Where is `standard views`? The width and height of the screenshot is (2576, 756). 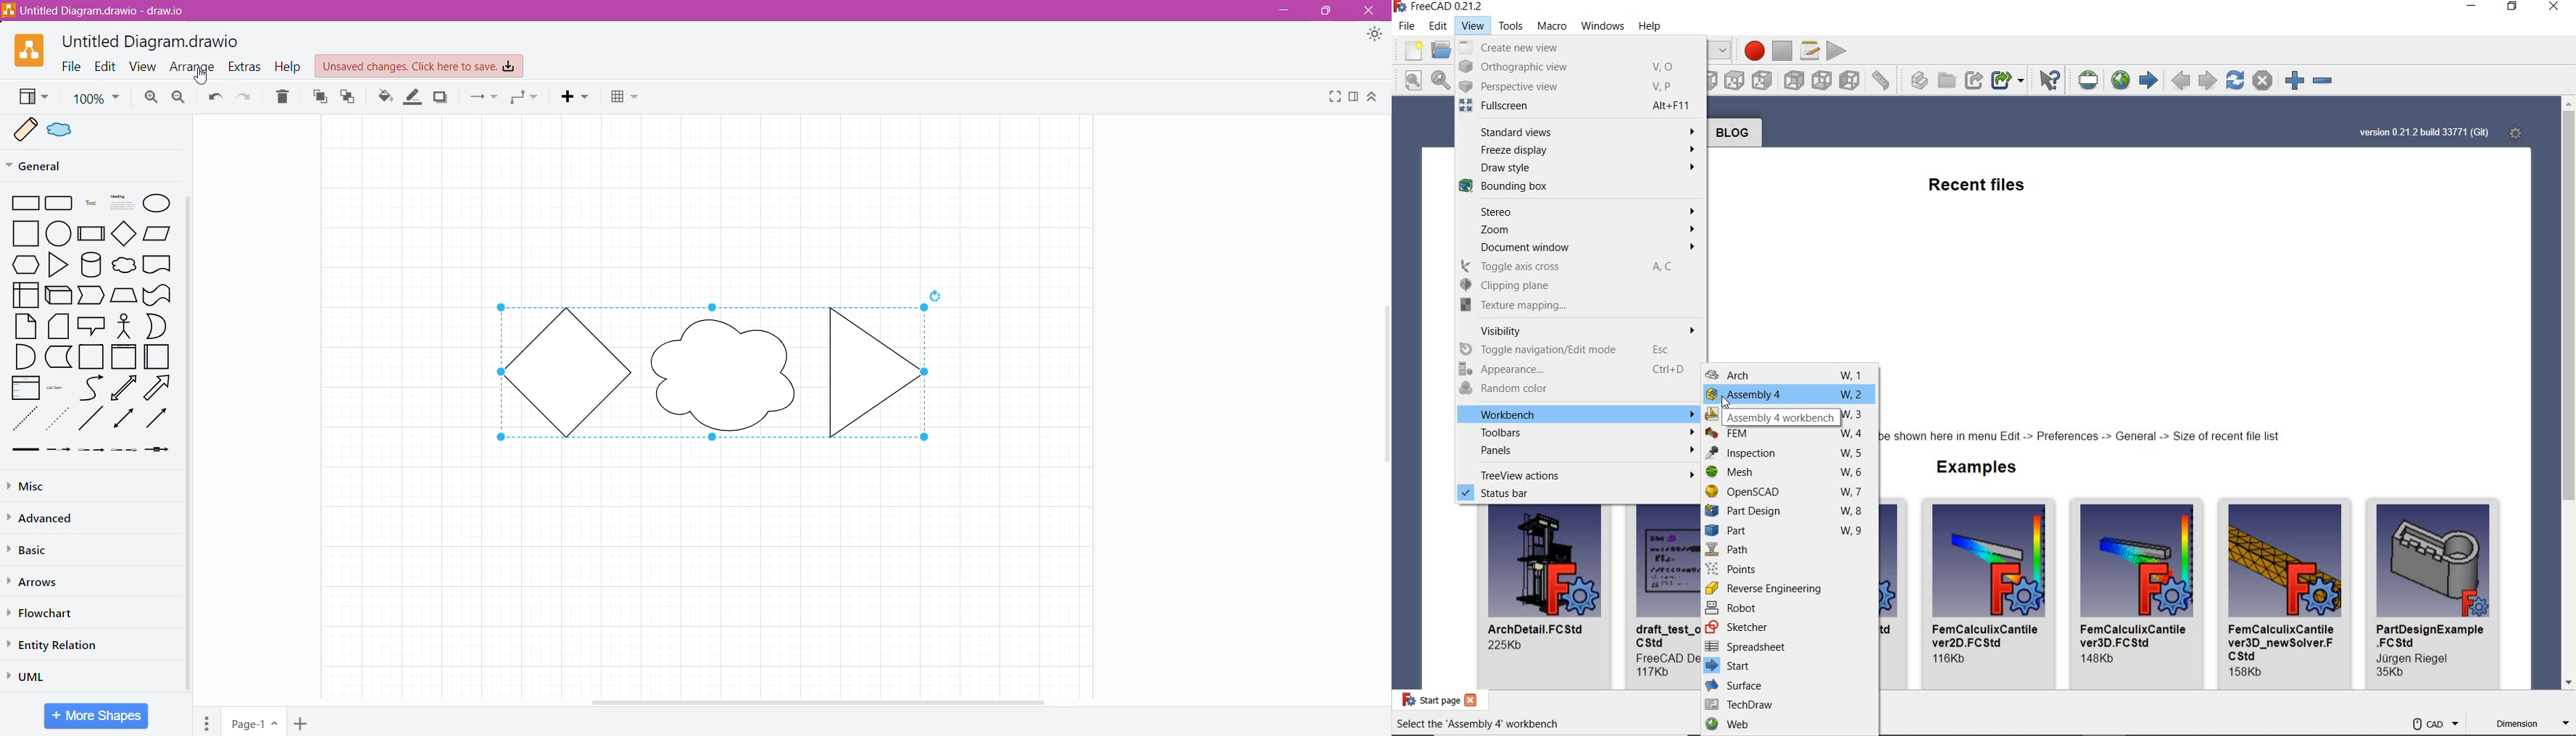
standard views is located at coordinates (1580, 129).